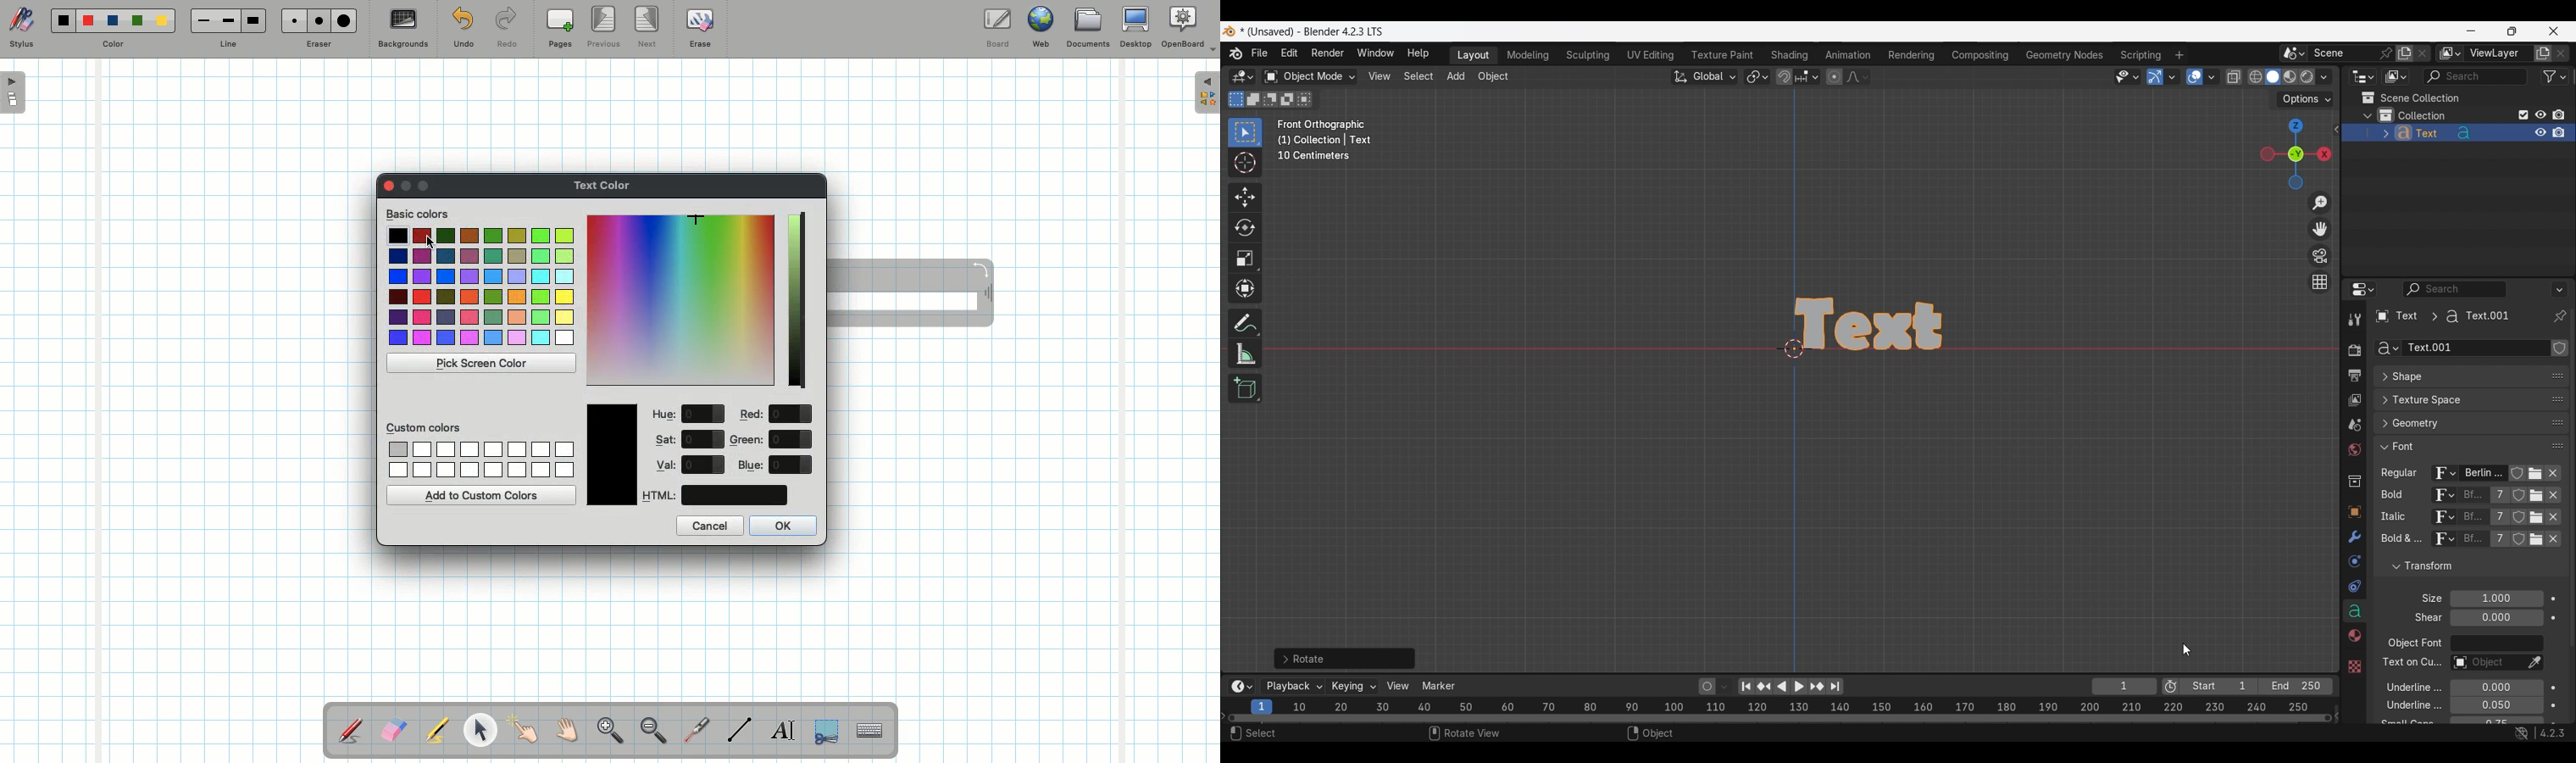 This screenshot has height=784, width=2576. What do you see at coordinates (1473, 56) in the screenshot?
I see `Layout workspace, current selection` at bounding box center [1473, 56].